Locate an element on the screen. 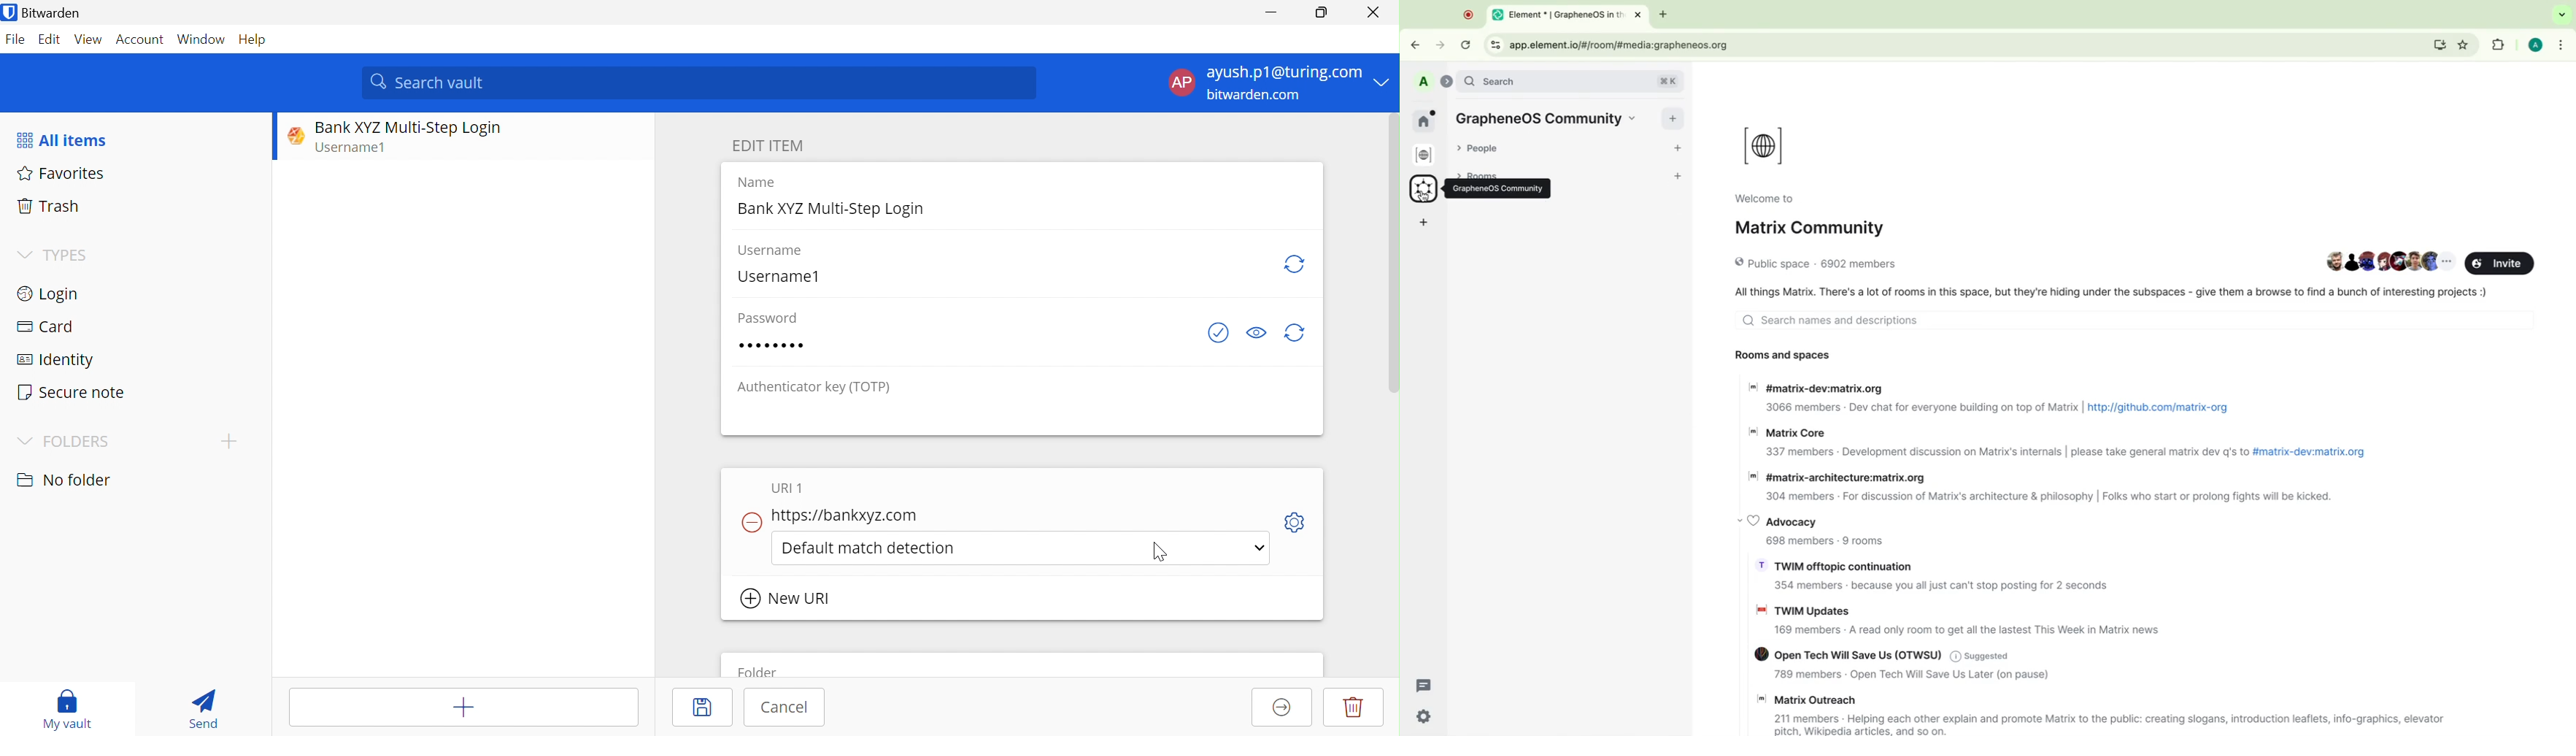 The height and width of the screenshot is (756, 2576). Advocacy is located at coordinates (1789, 519).